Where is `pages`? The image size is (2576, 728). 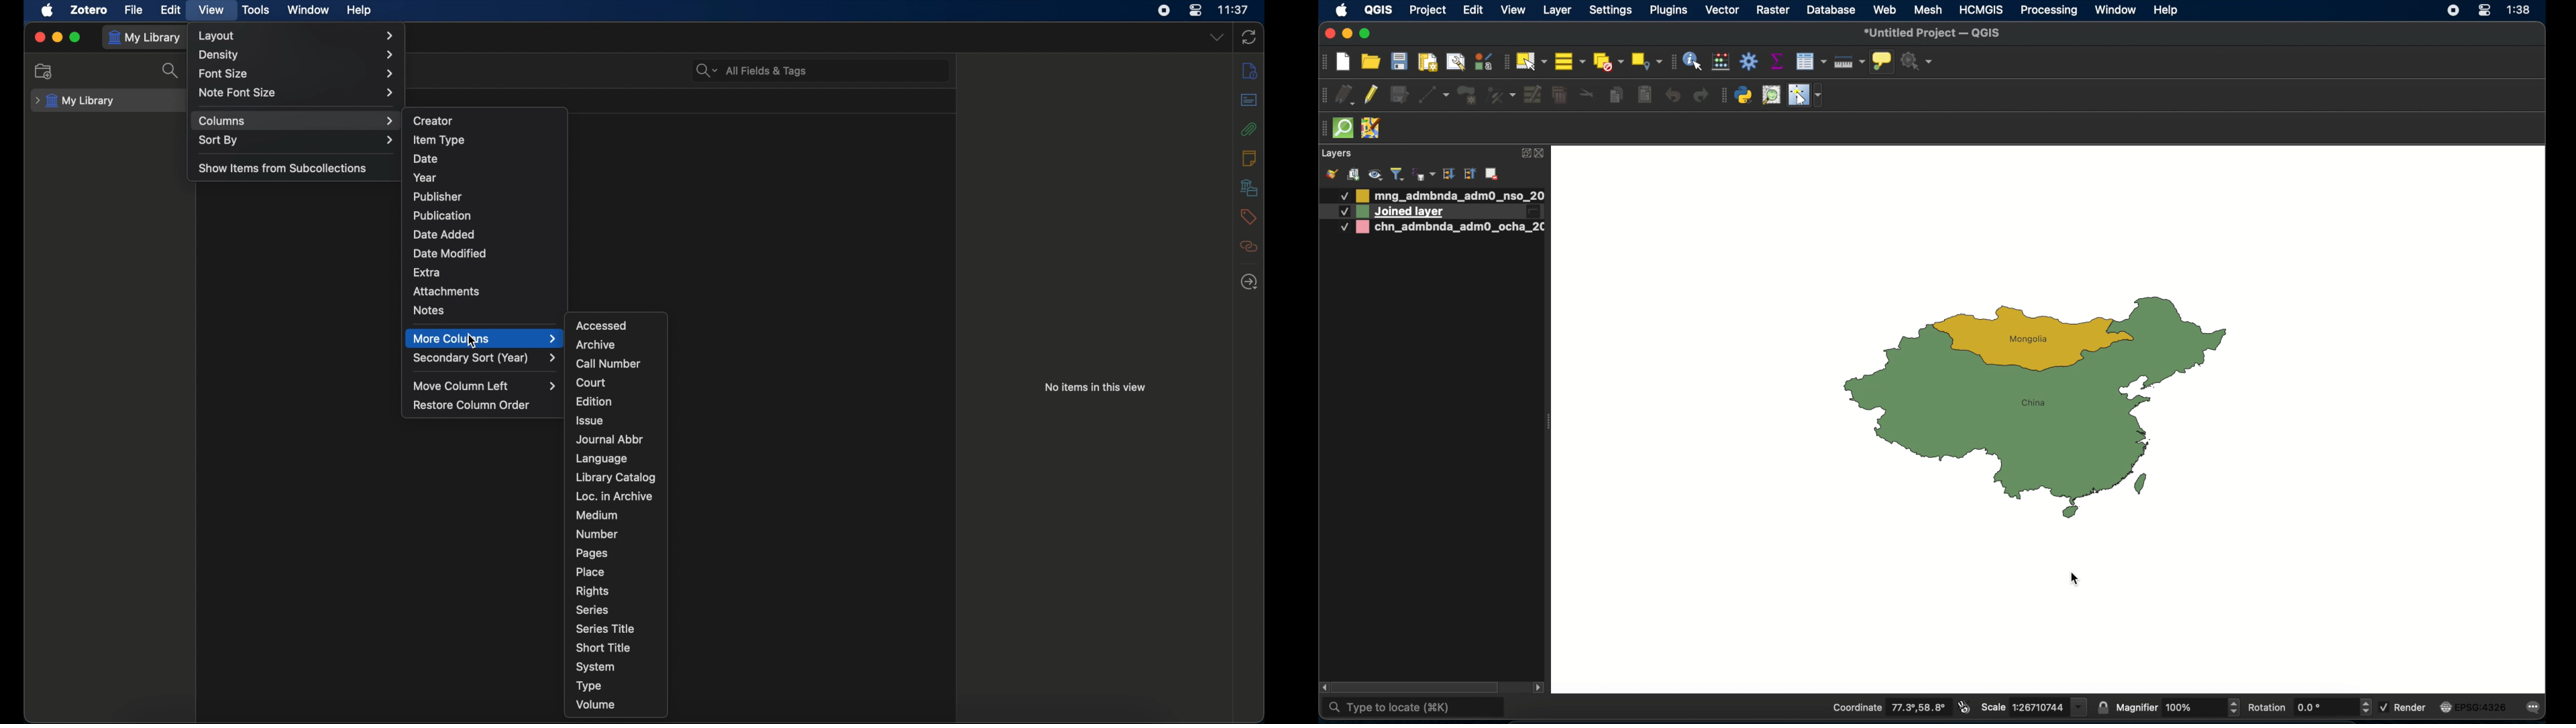 pages is located at coordinates (592, 553).